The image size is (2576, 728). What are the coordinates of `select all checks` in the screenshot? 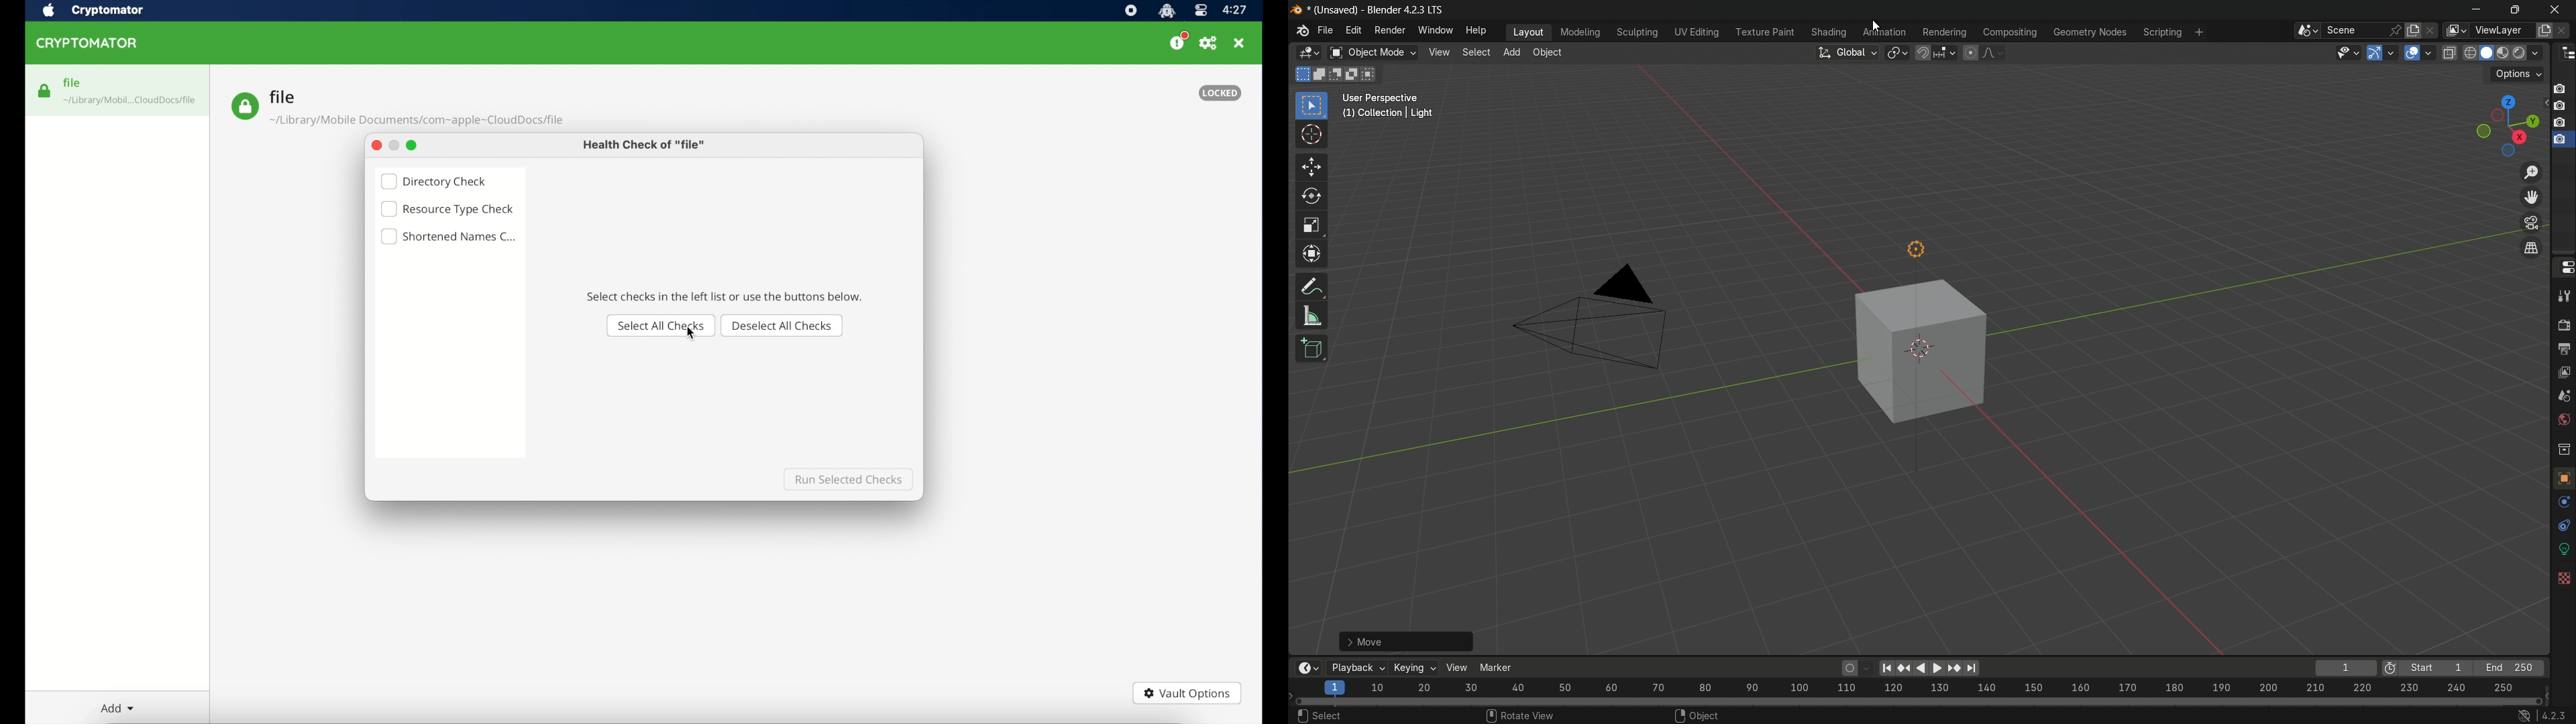 It's located at (657, 324).